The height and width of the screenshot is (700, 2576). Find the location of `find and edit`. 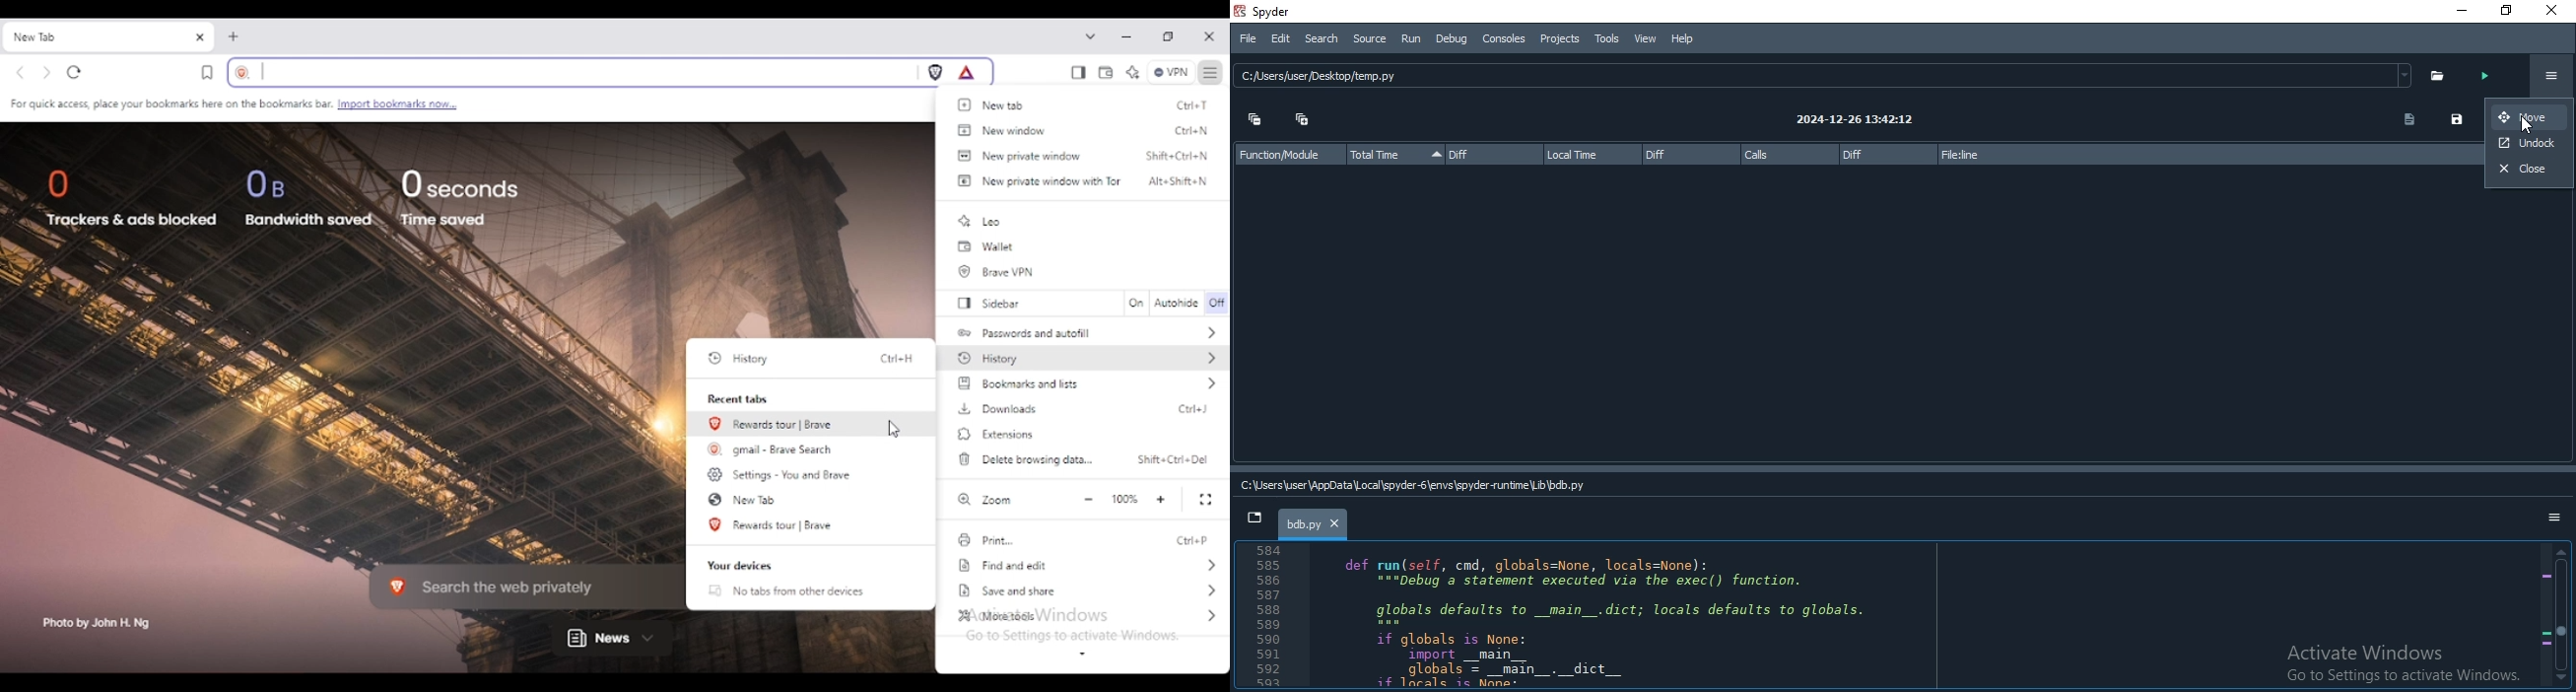

find and edit is located at coordinates (1090, 566).